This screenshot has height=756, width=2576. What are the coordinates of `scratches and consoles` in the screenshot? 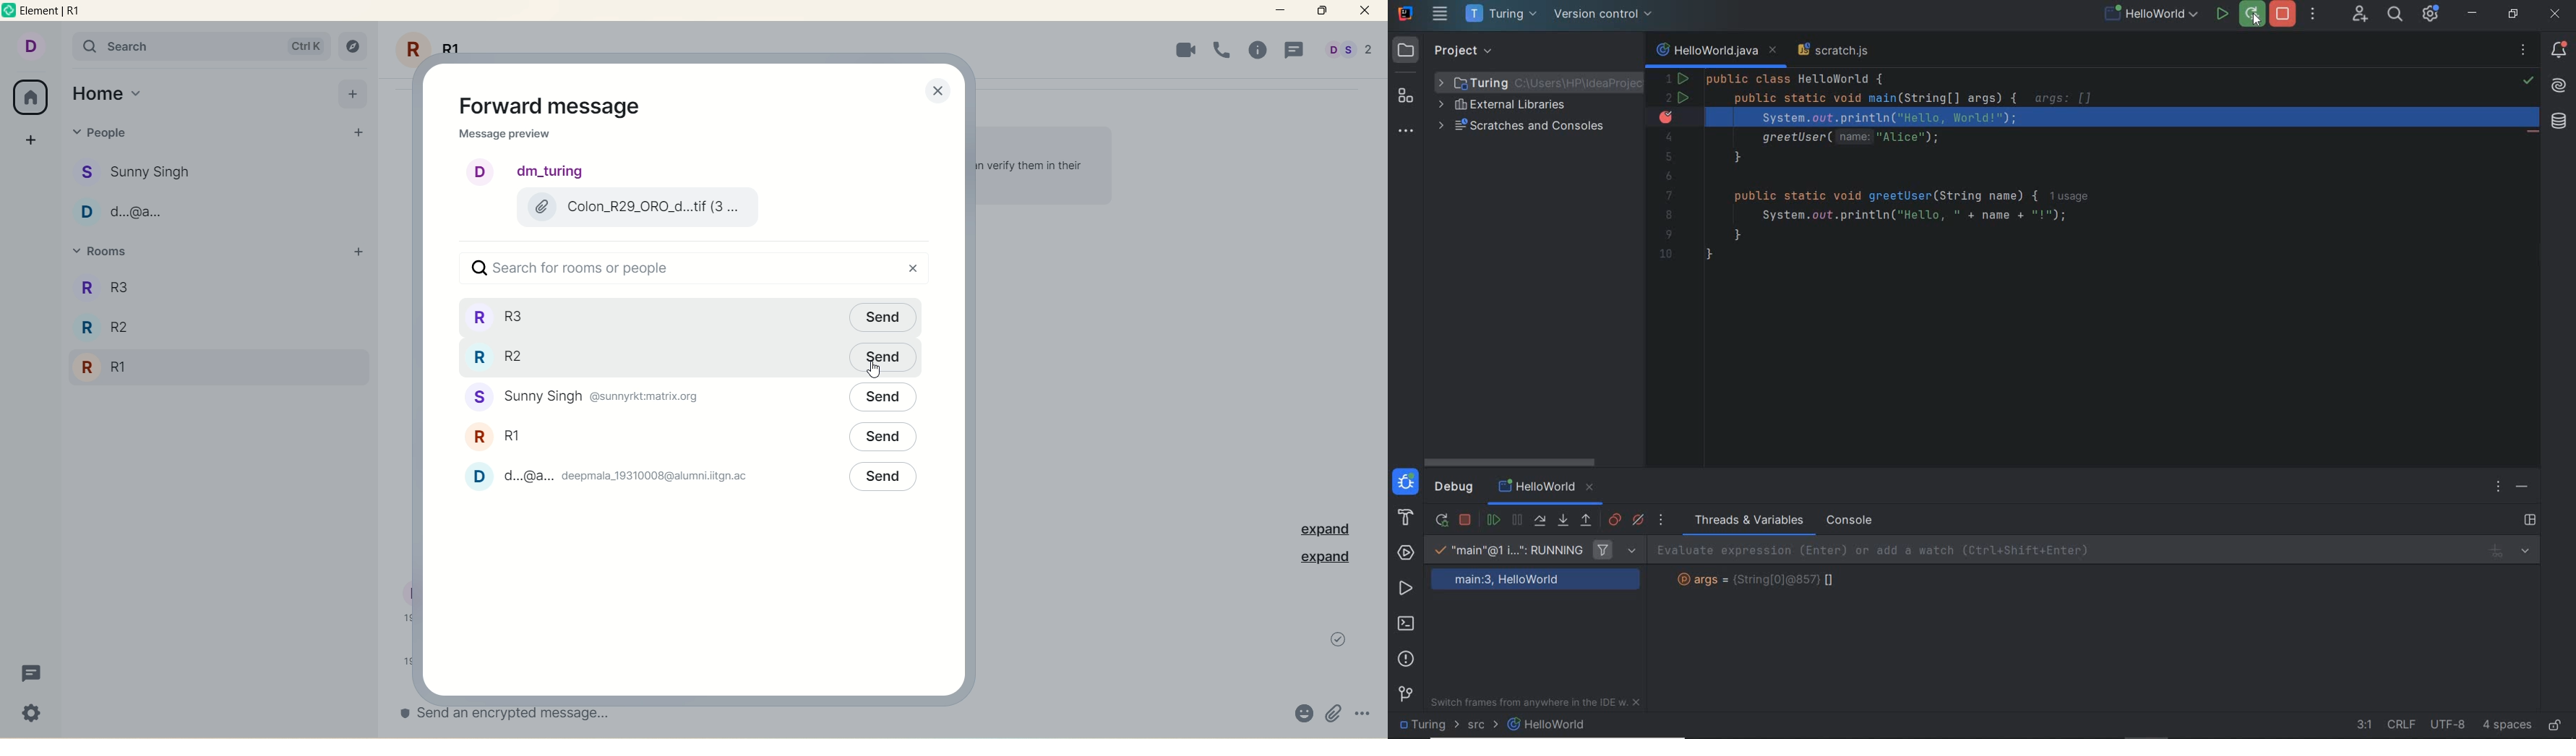 It's located at (1541, 130).